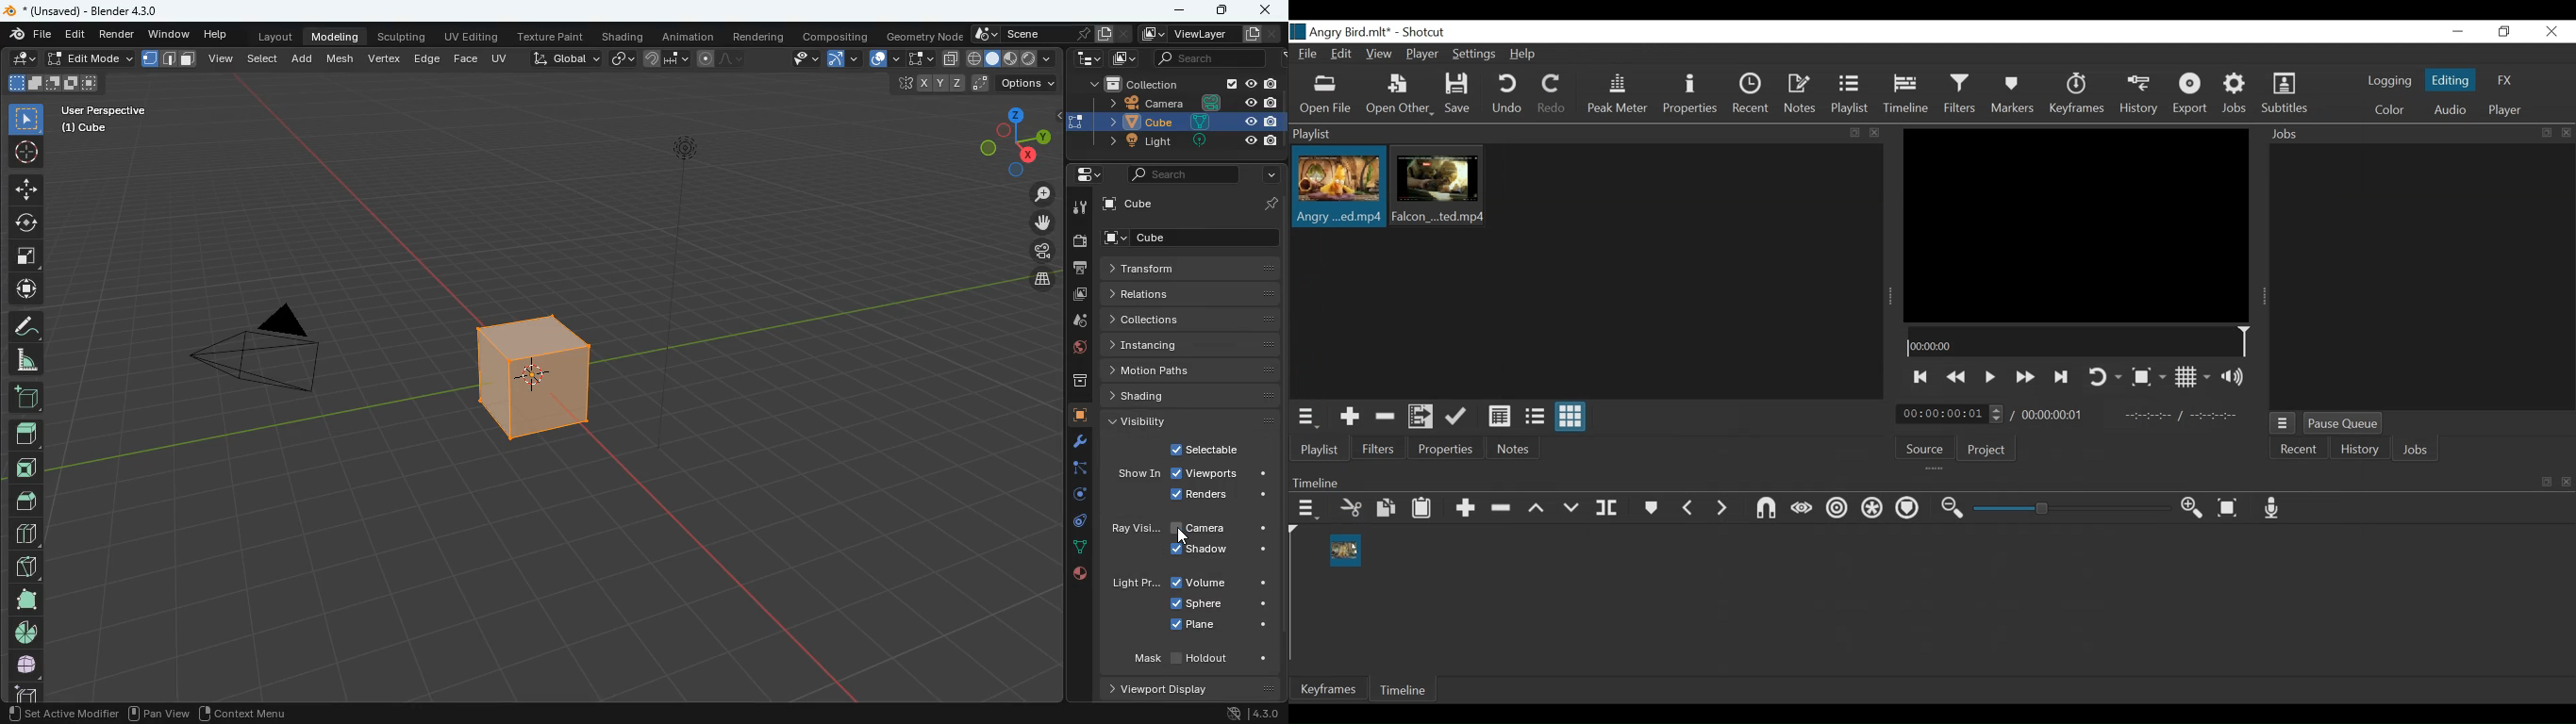  What do you see at coordinates (1502, 509) in the screenshot?
I see `Ripple delete` at bounding box center [1502, 509].